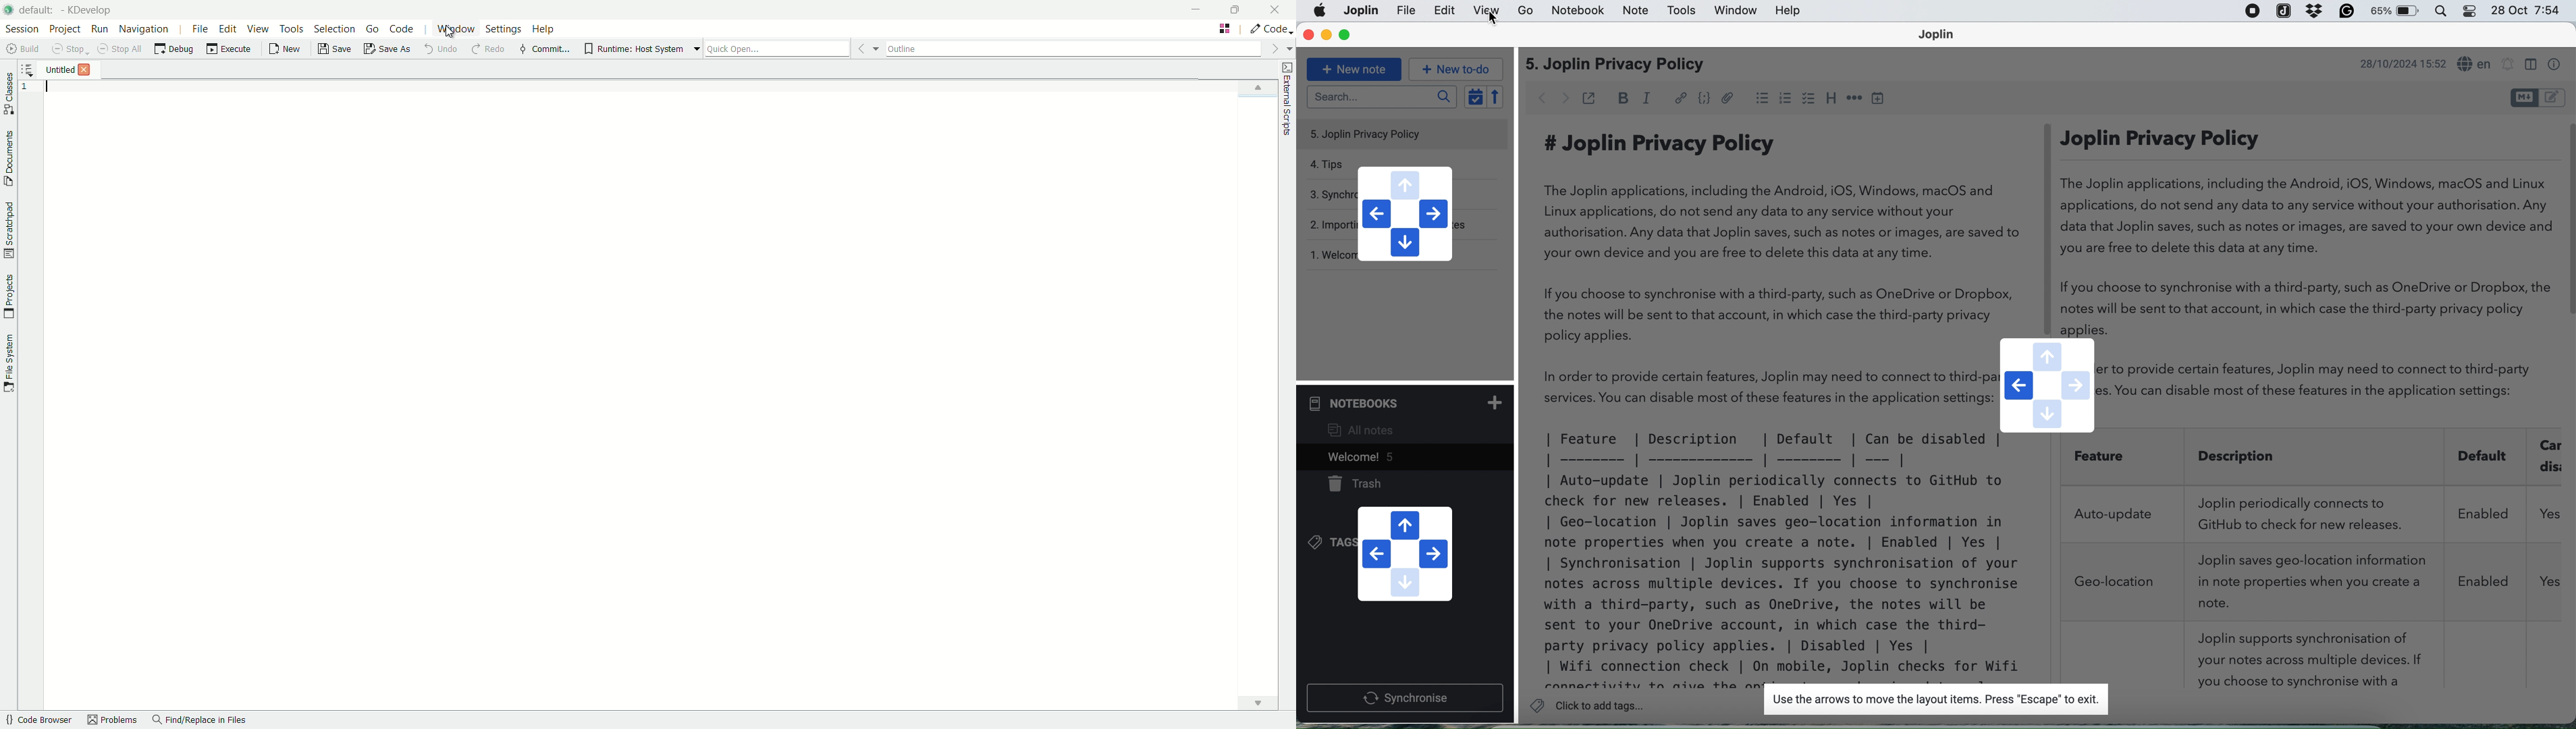 The image size is (2576, 756). Describe the element at coordinates (334, 29) in the screenshot. I see `selection menu` at that location.